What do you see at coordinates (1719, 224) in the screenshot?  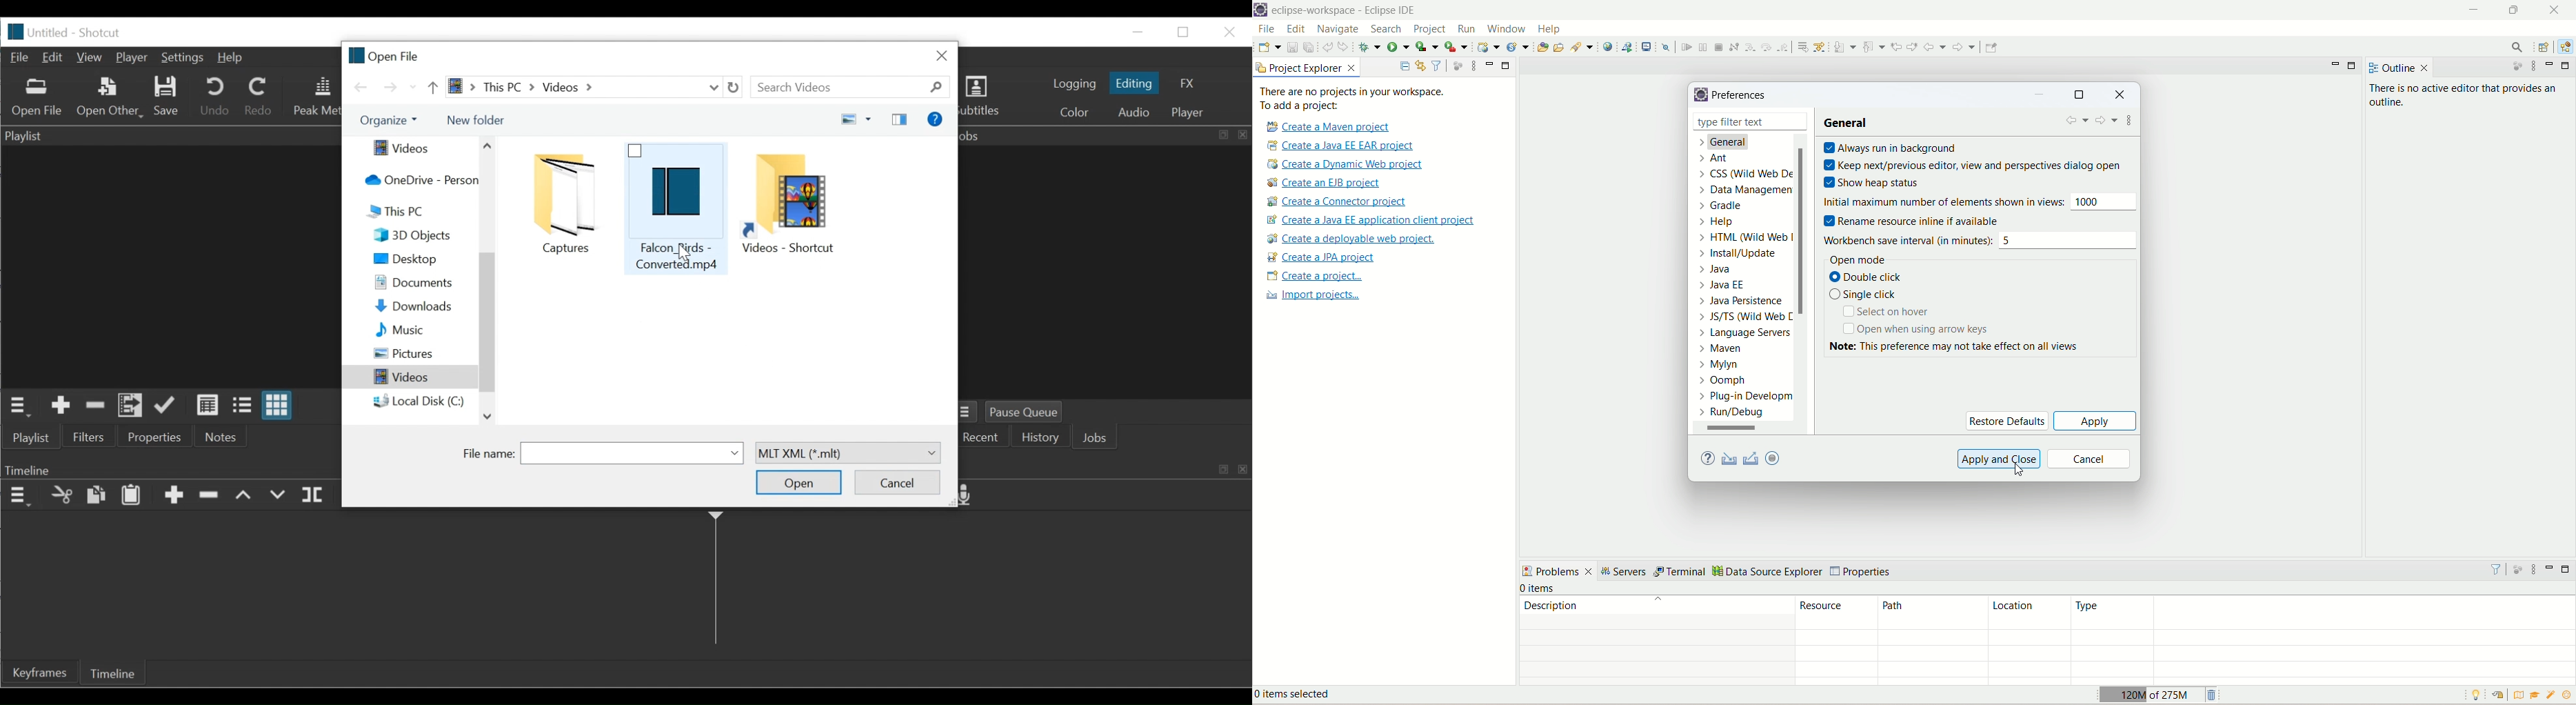 I see `Help` at bounding box center [1719, 224].